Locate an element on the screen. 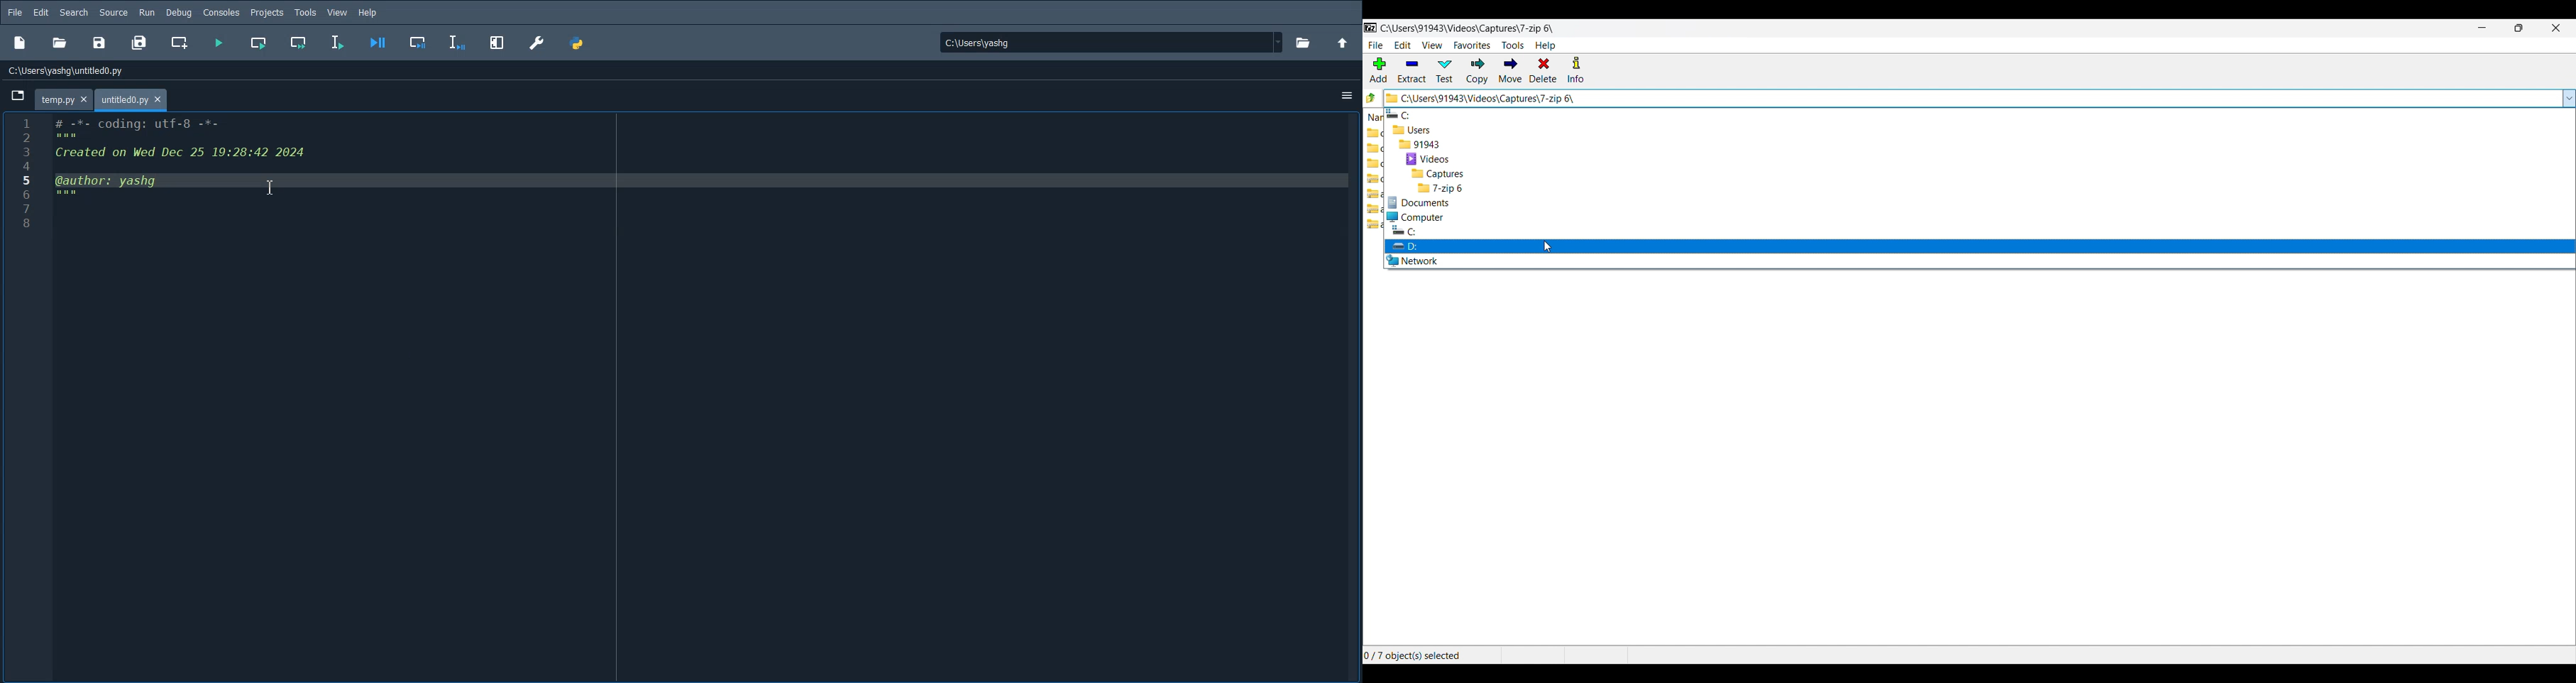 The height and width of the screenshot is (700, 2576). Selected file out of the total number of files in the folder is located at coordinates (1423, 655).